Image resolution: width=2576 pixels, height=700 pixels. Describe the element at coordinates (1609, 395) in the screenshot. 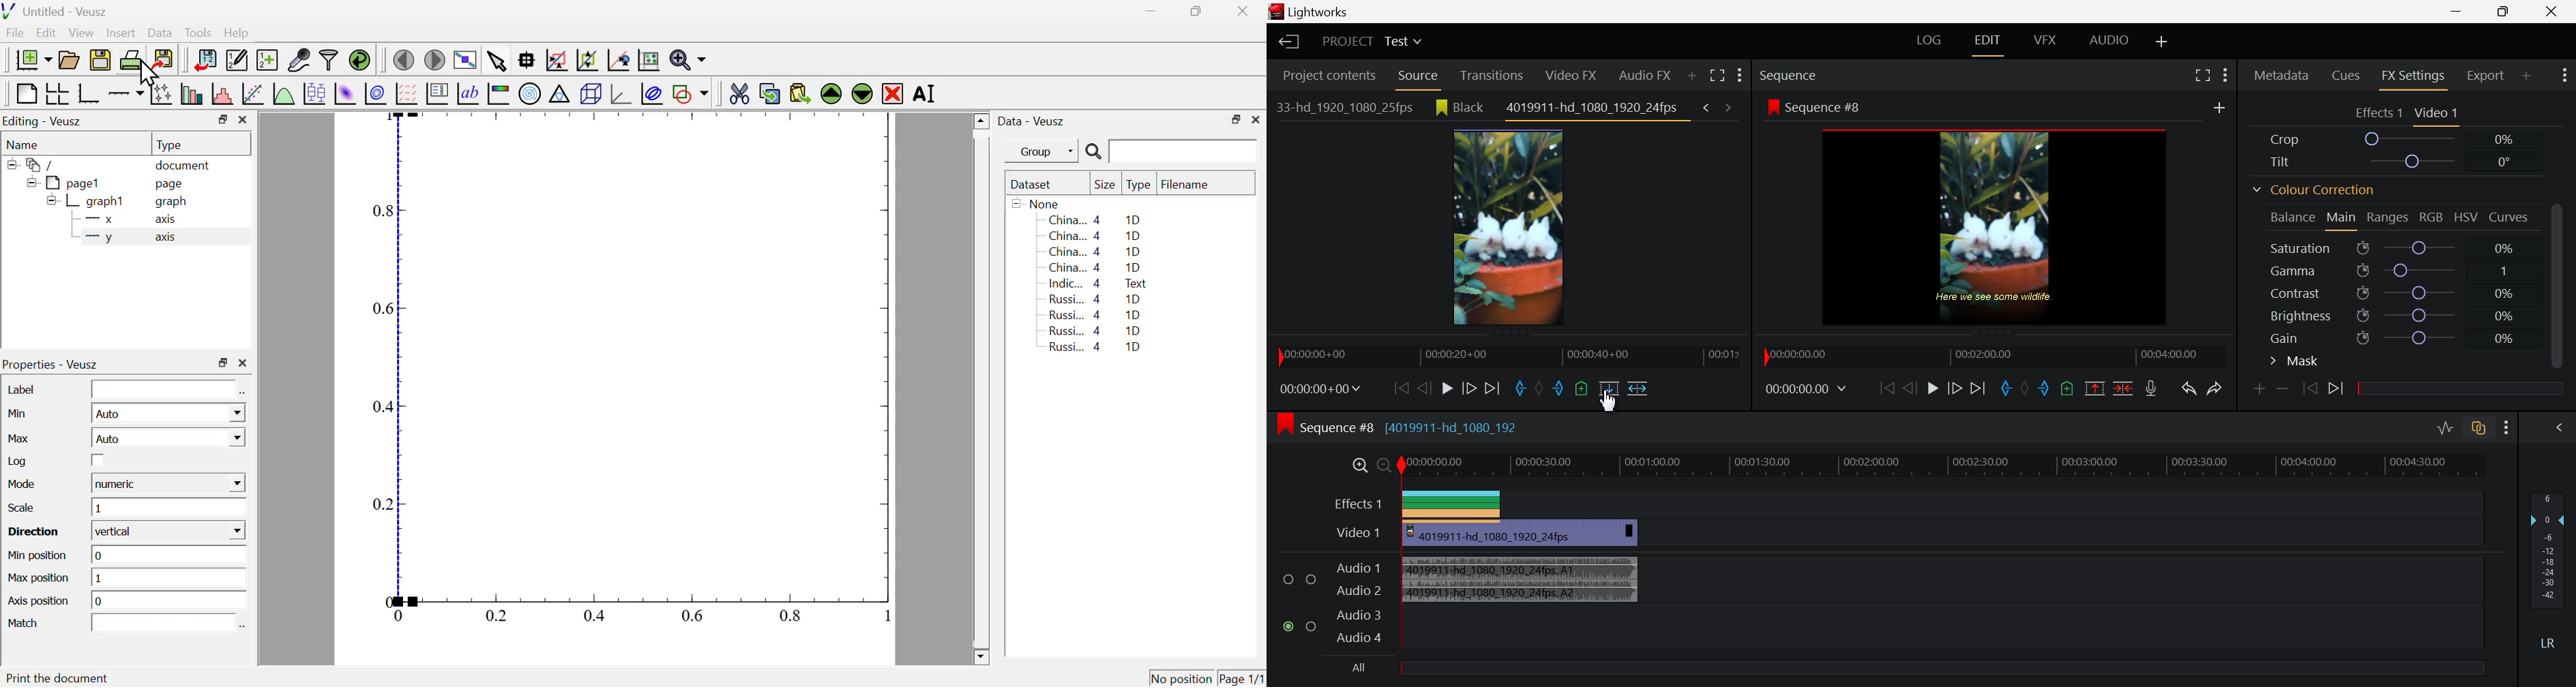

I see `Cursor on Replace Clip` at that location.